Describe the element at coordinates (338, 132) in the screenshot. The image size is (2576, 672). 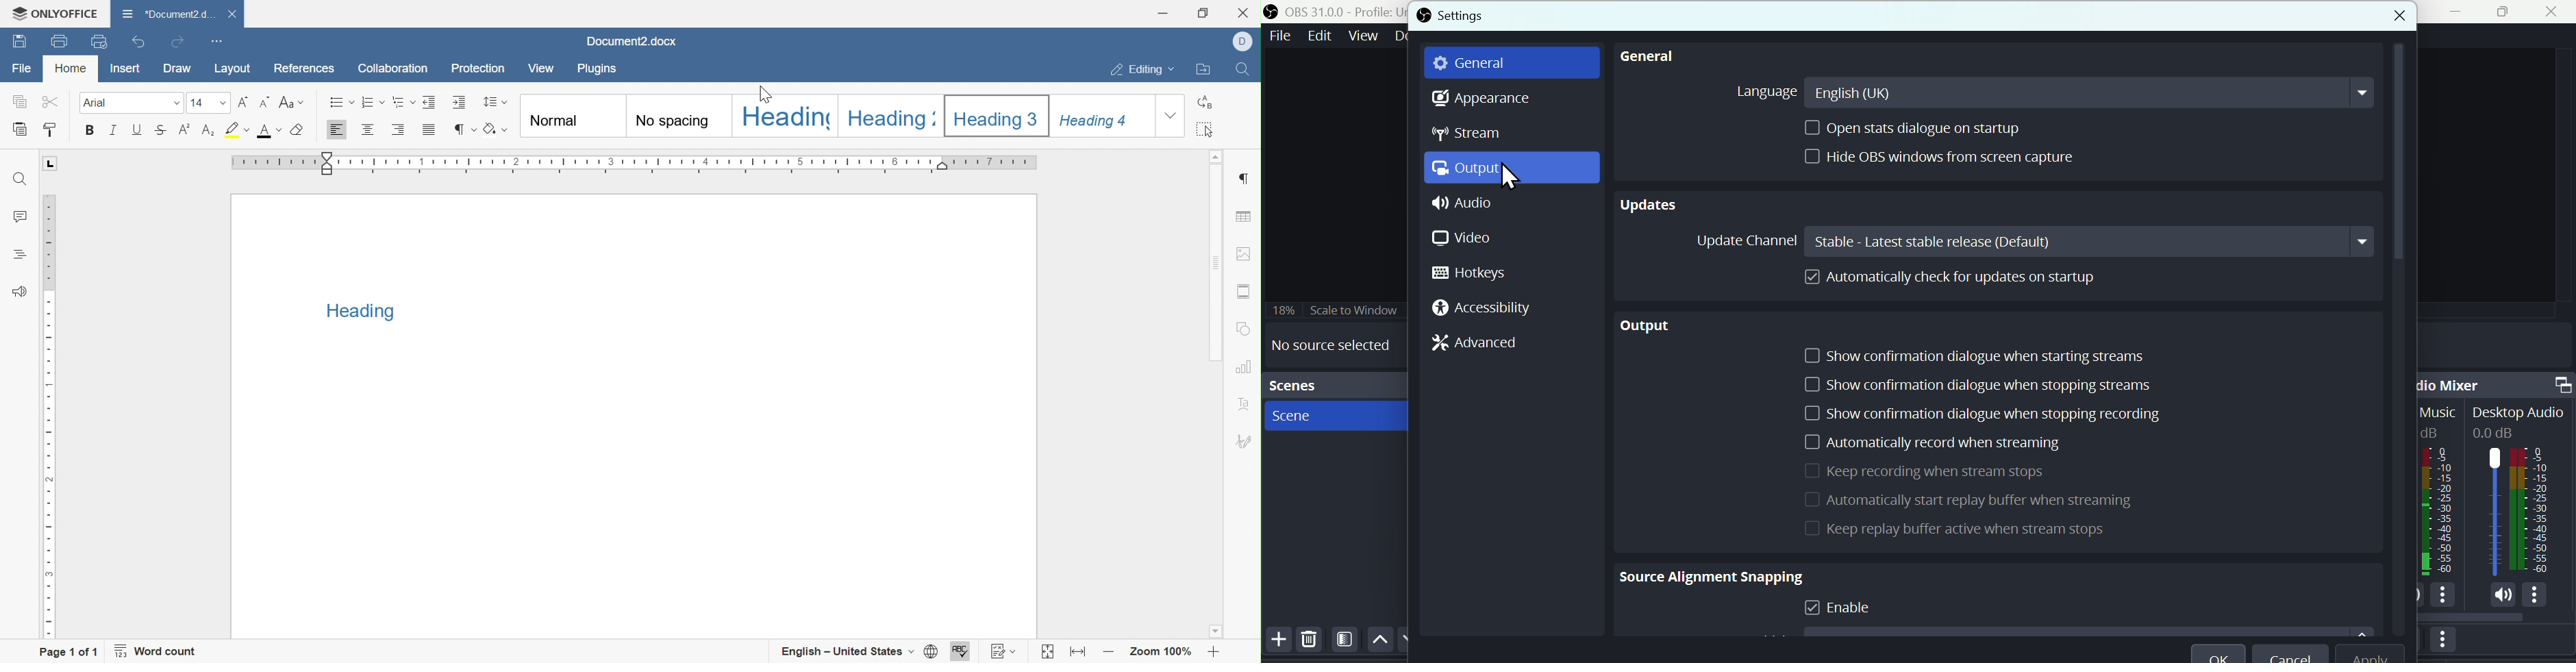
I see `Align Left` at that location.